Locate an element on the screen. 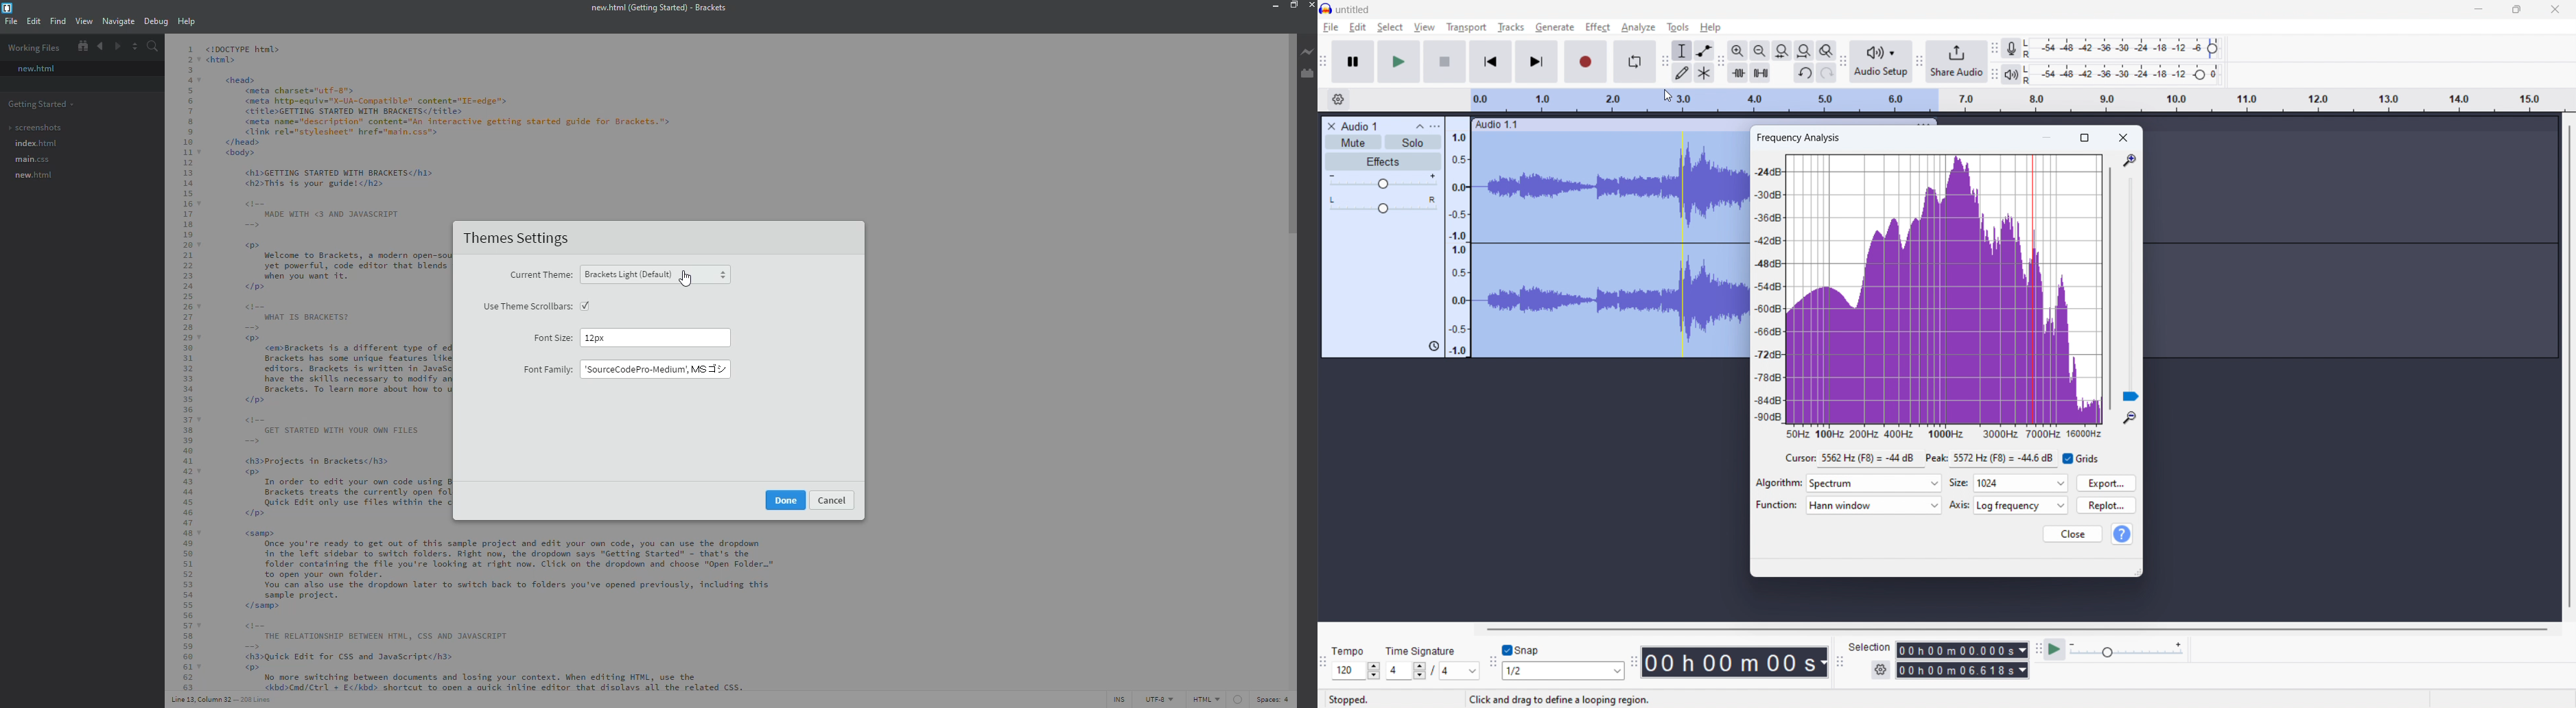 This screenshot has height=728, width=2576. Selection is located at coordinates (1870, 646).